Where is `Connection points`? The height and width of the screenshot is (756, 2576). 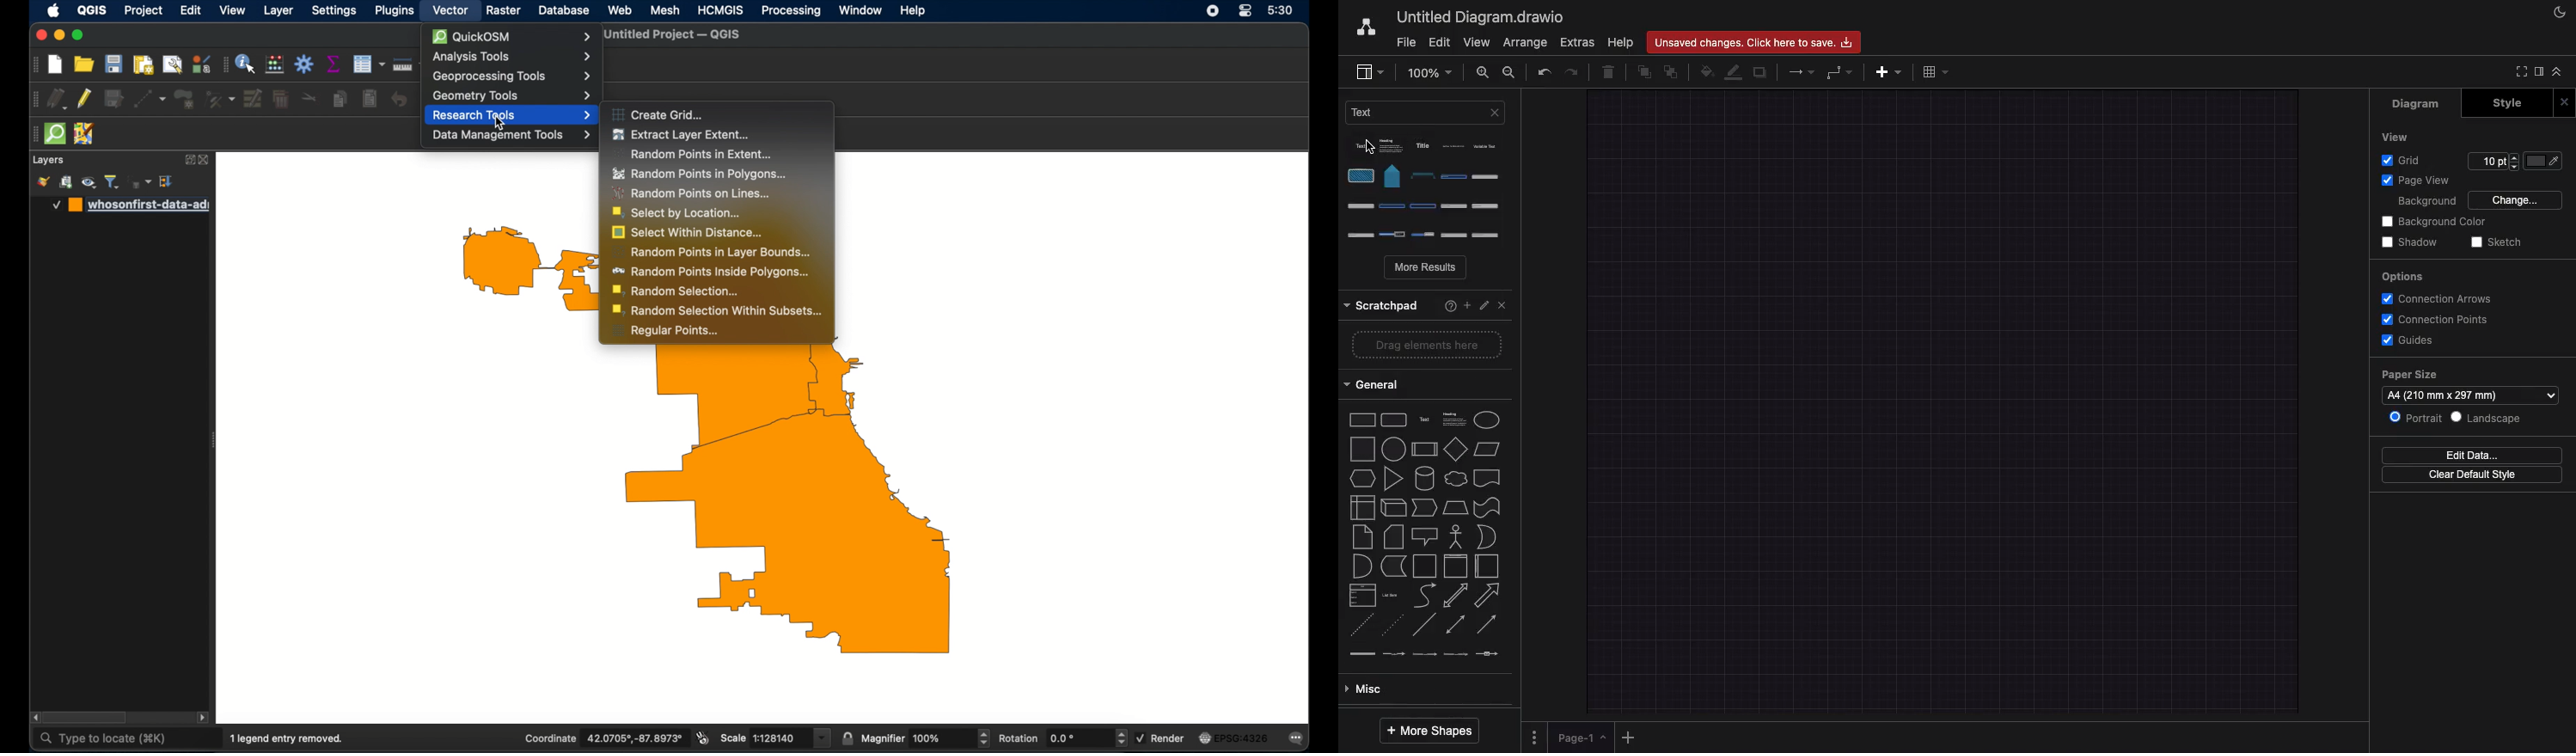 Connection points is located at coordinates (2438, 320).